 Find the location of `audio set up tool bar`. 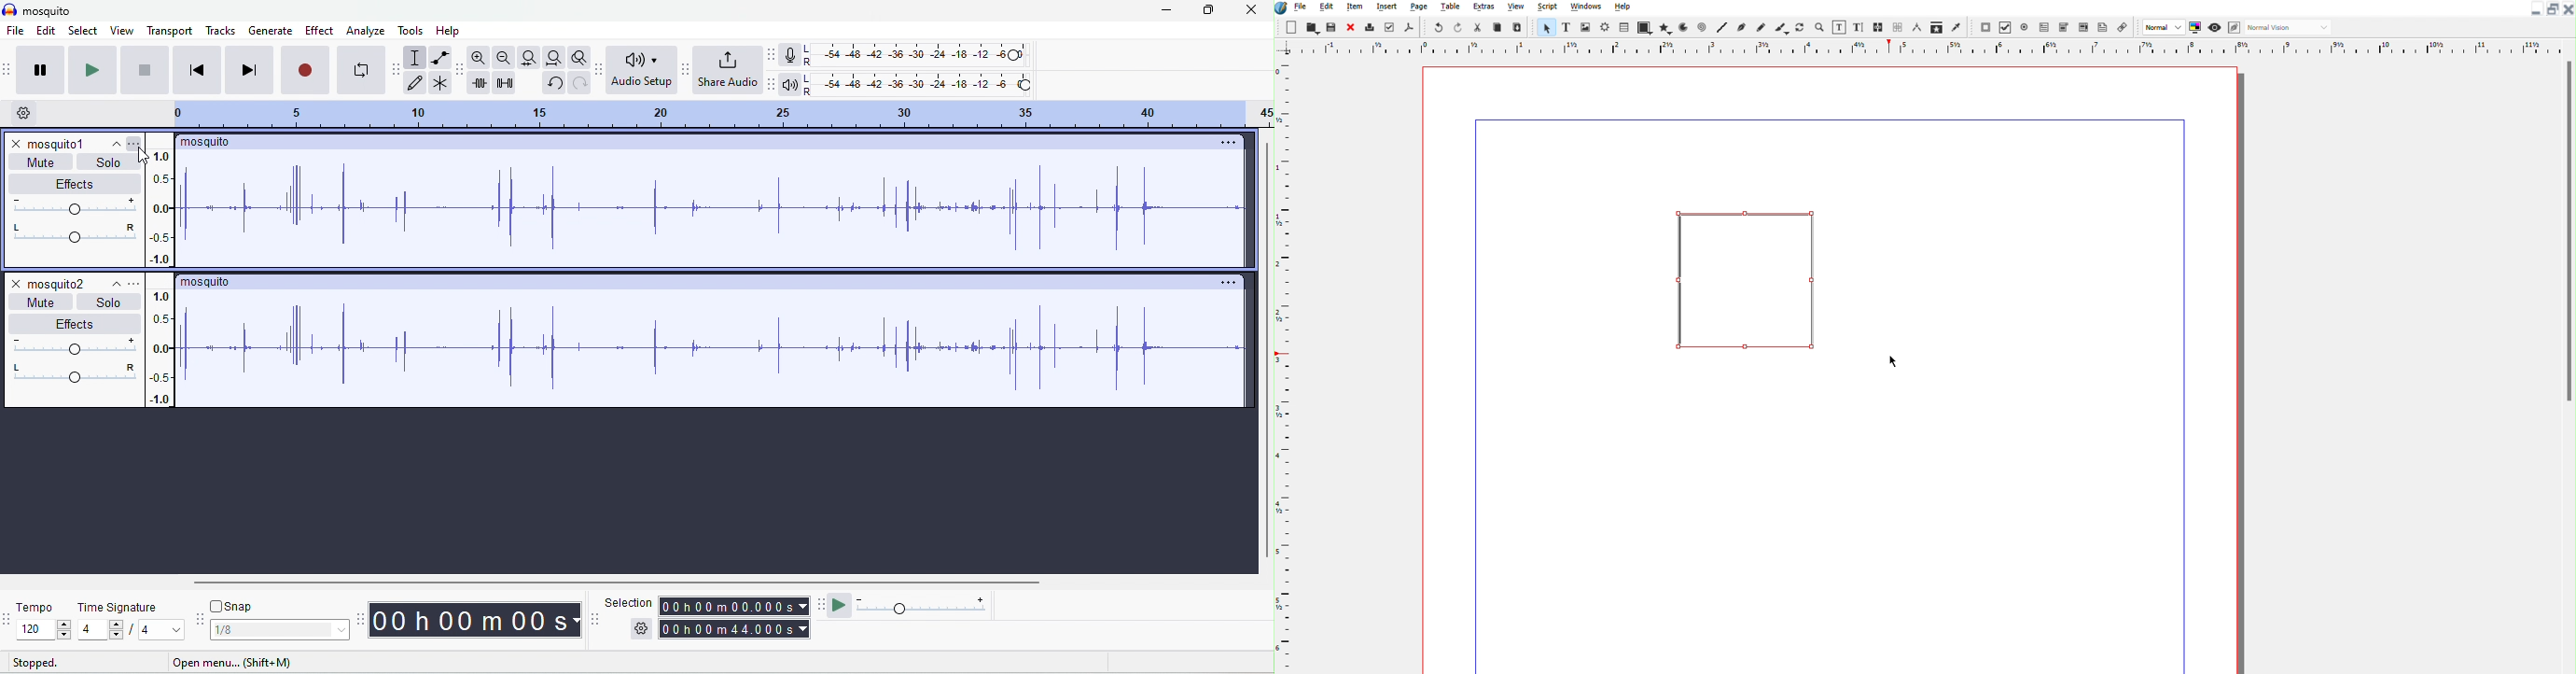

audio set up tool bar is located at coordinates (601, 69).